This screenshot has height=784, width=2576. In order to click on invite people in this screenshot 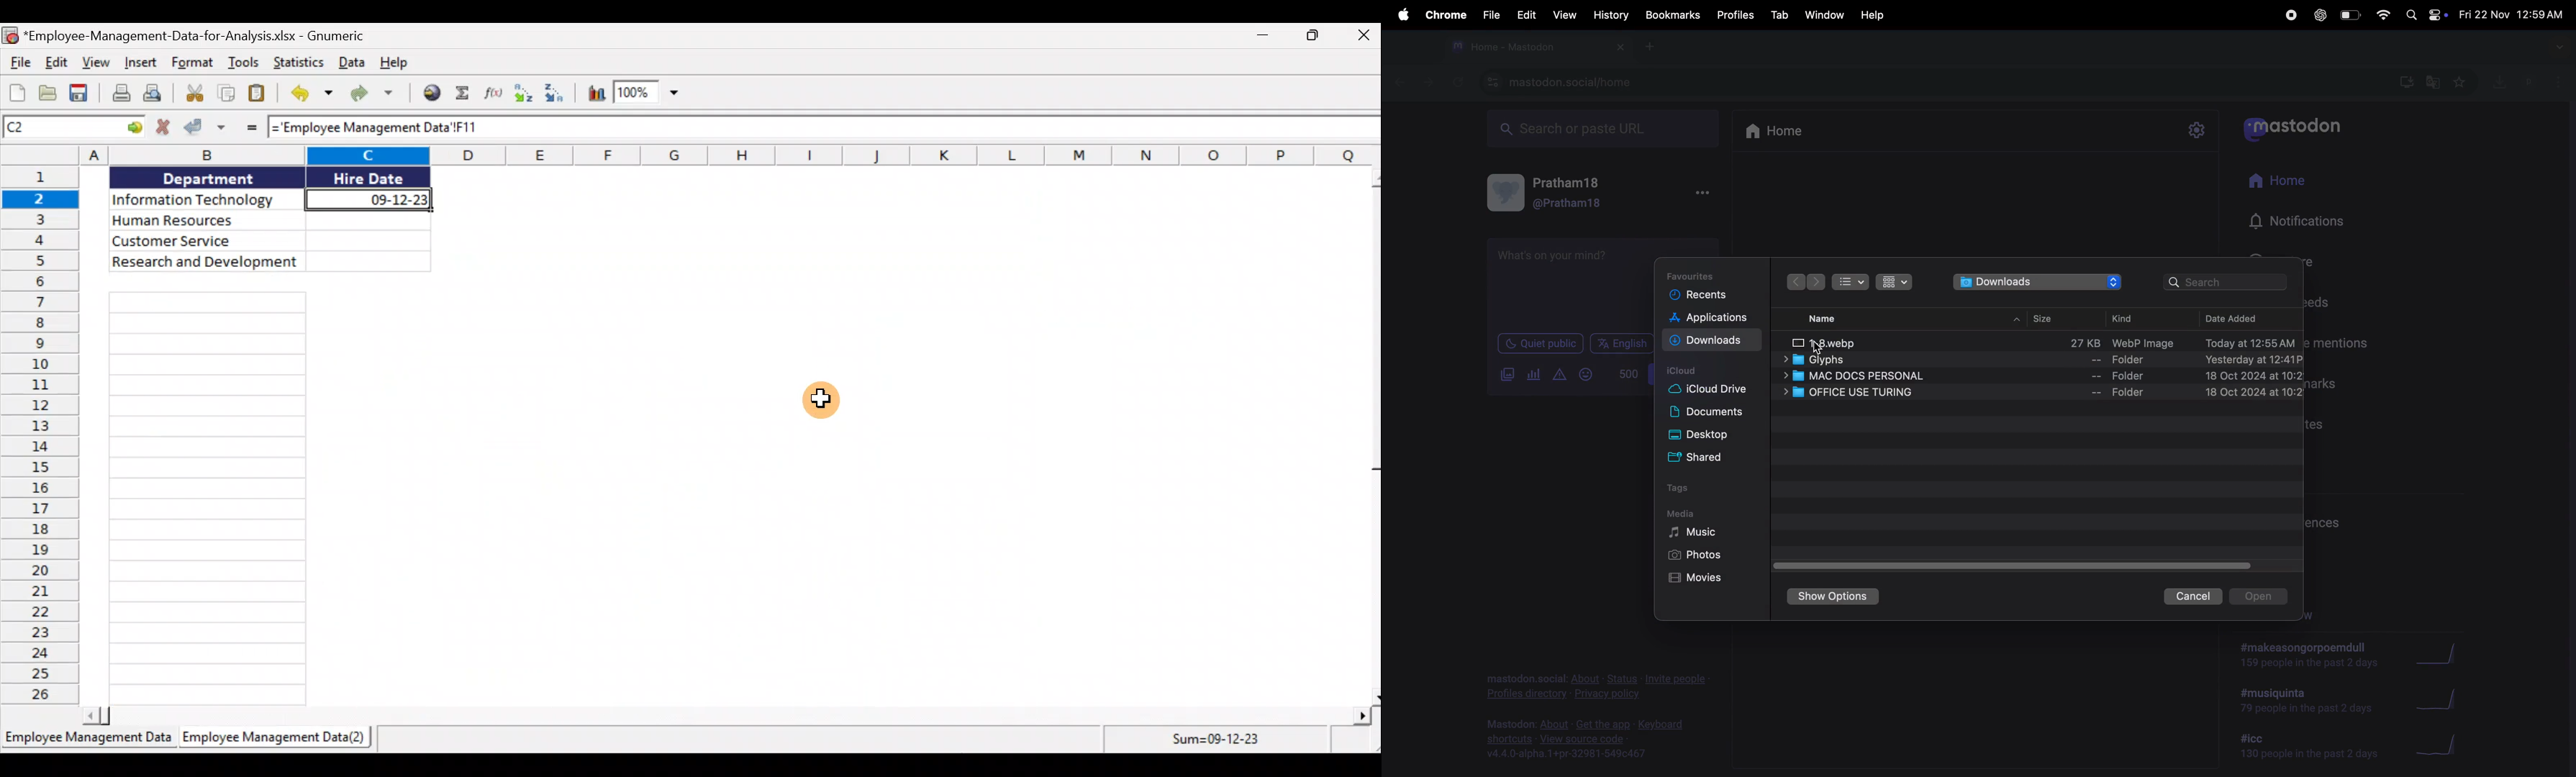, I will do `click(1675, 680)`.